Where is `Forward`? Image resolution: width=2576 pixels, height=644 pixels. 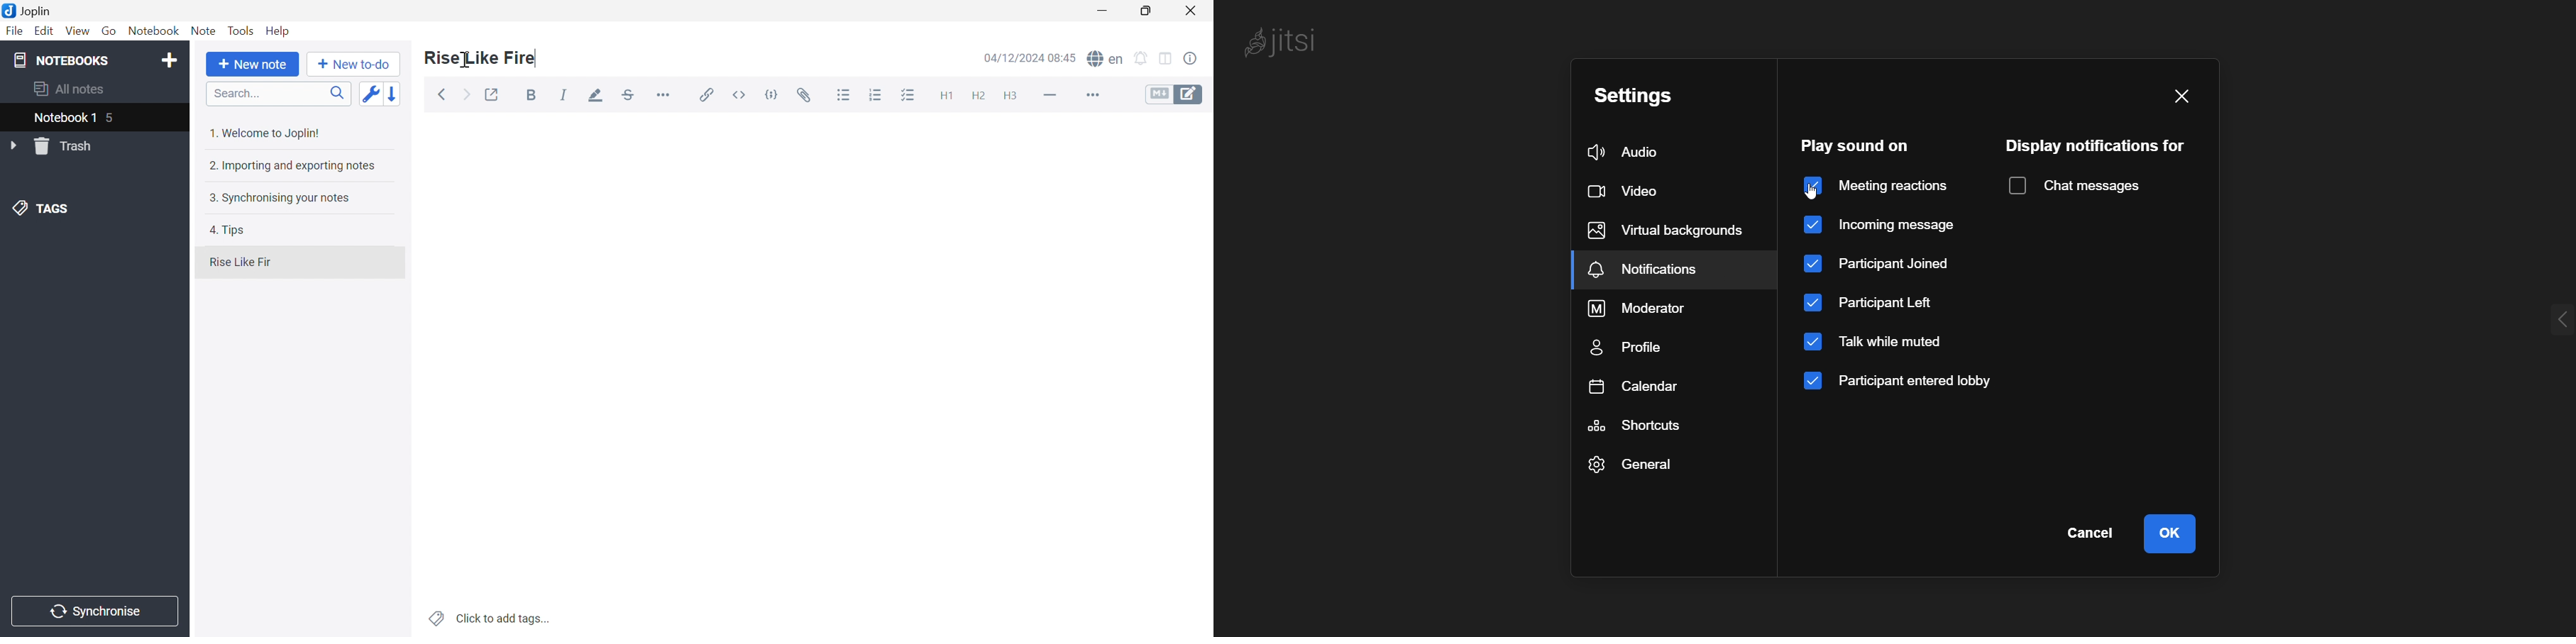 Forward is located at coordinates (465, 94).